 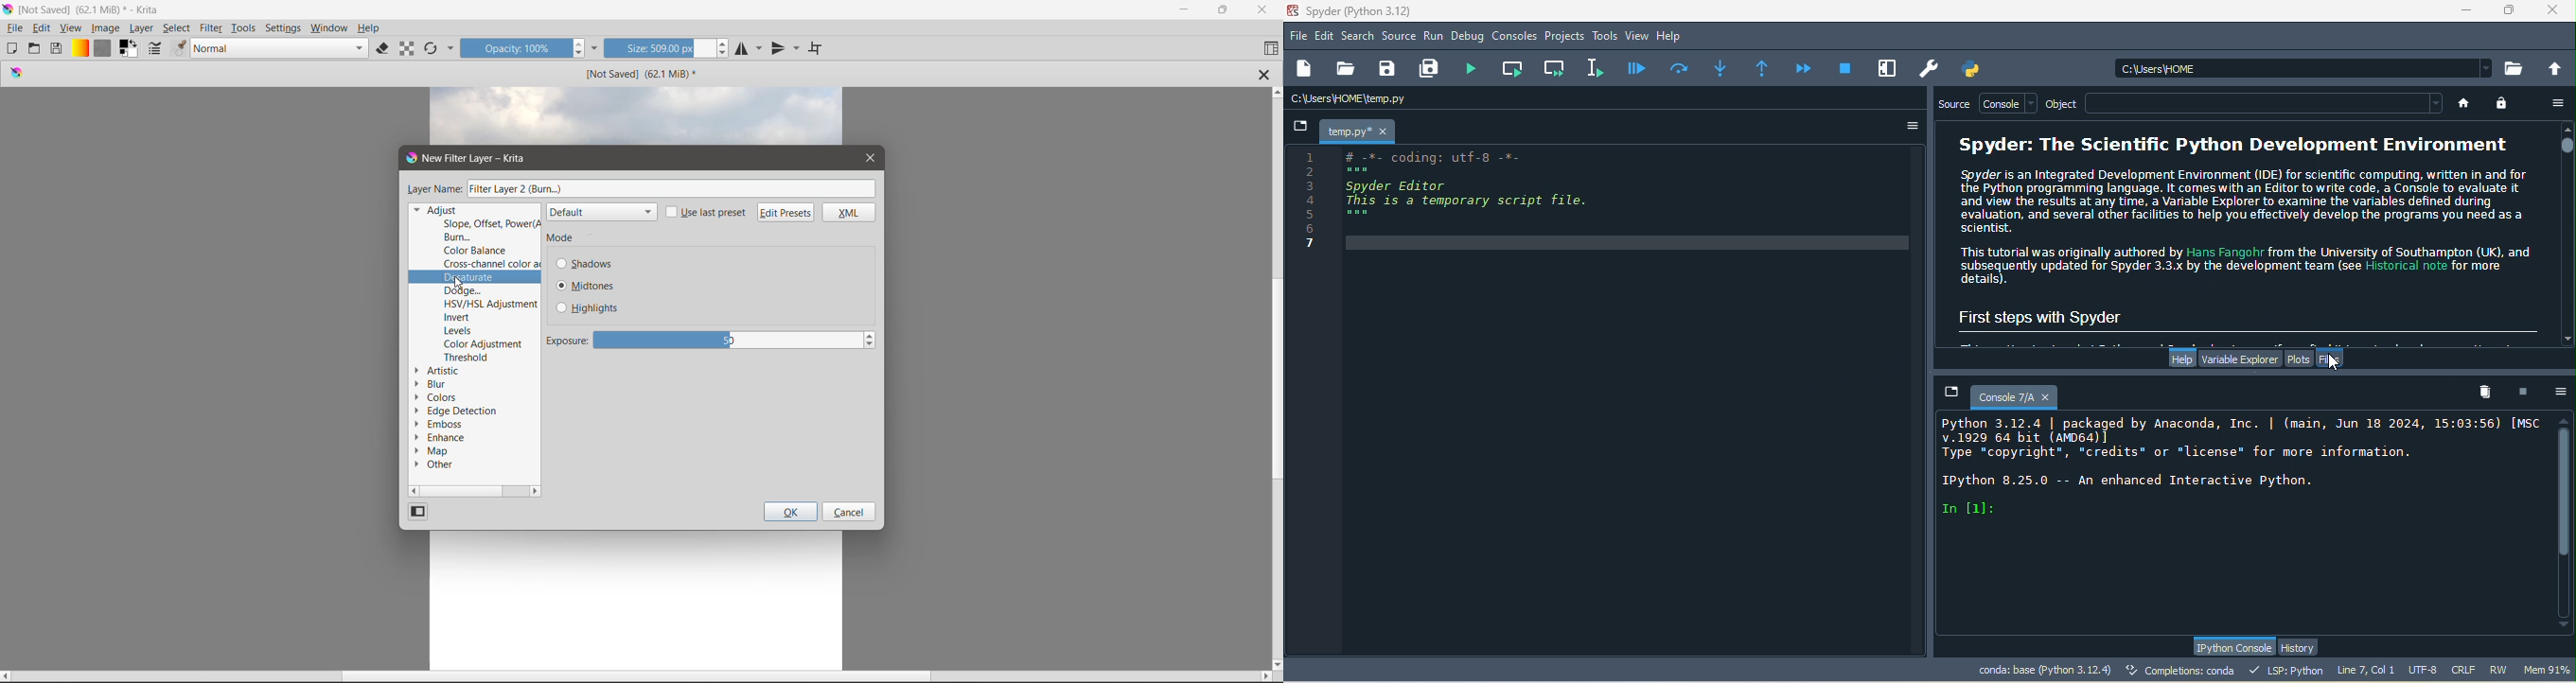 What do you see at coordinates (43, 28) in the screenshot?
I see `Edit` at bounding box center [43, 28].